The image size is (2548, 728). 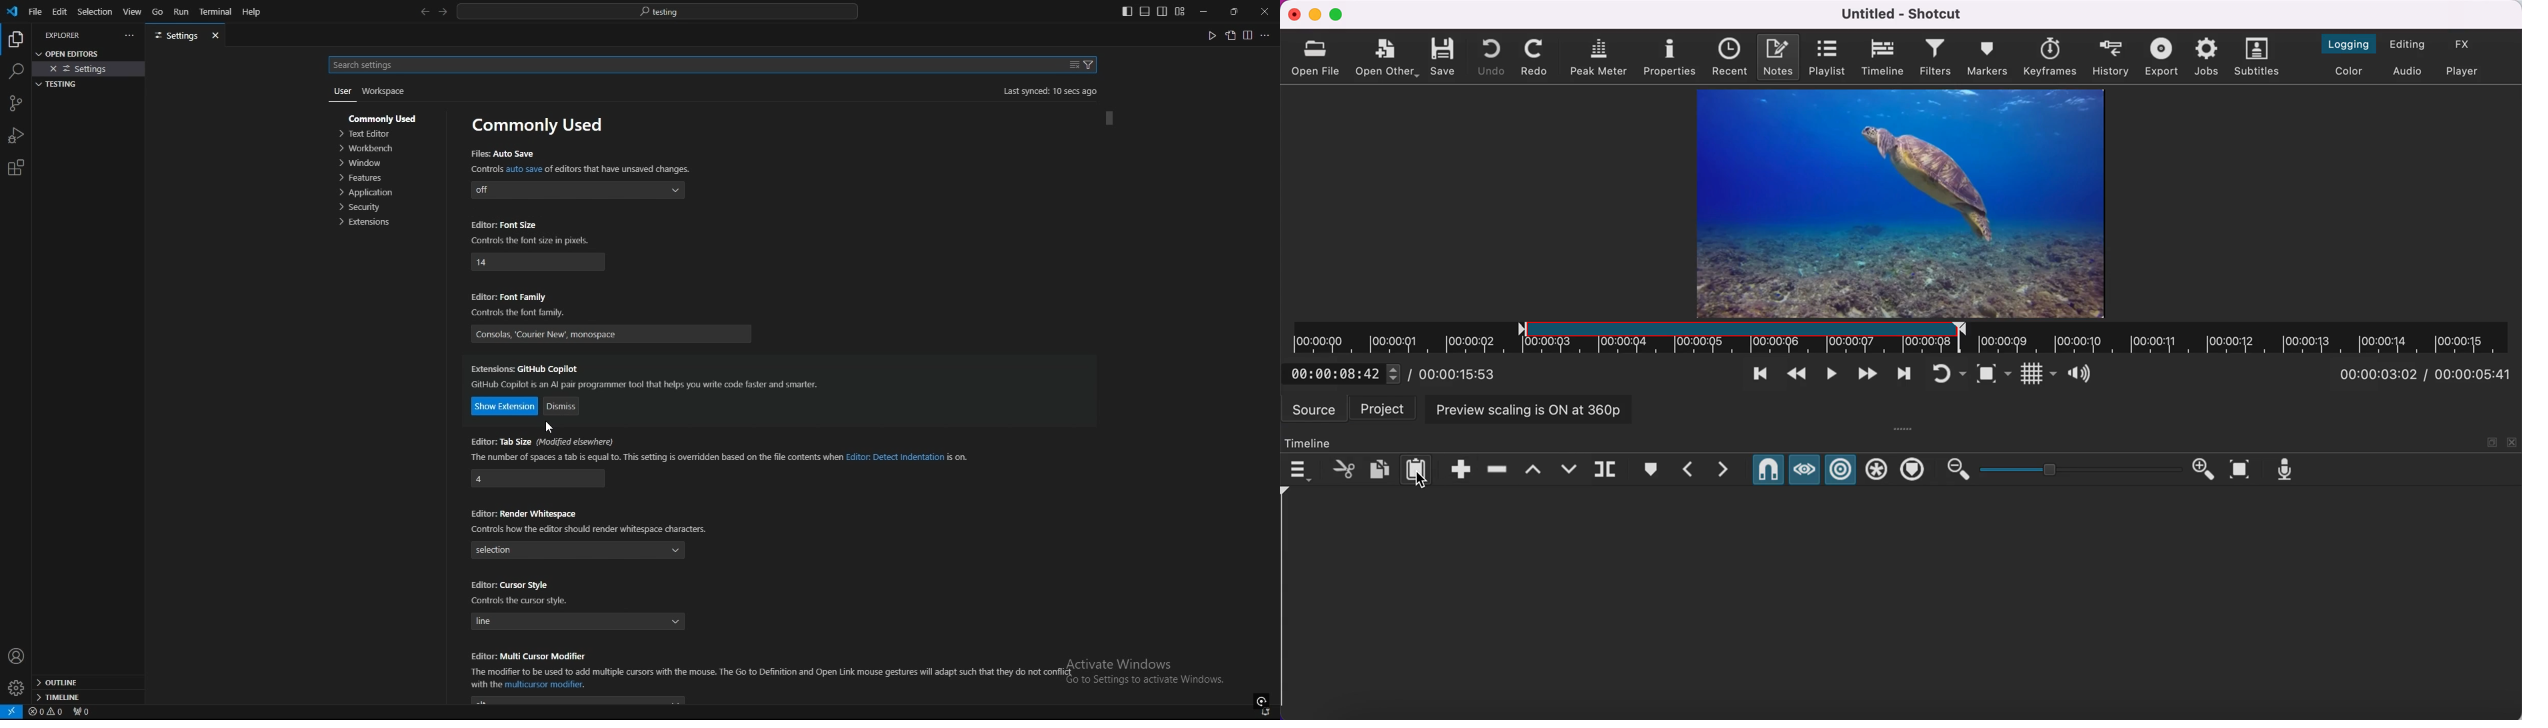 I want to click on close tab, so click(x=218, y=35).